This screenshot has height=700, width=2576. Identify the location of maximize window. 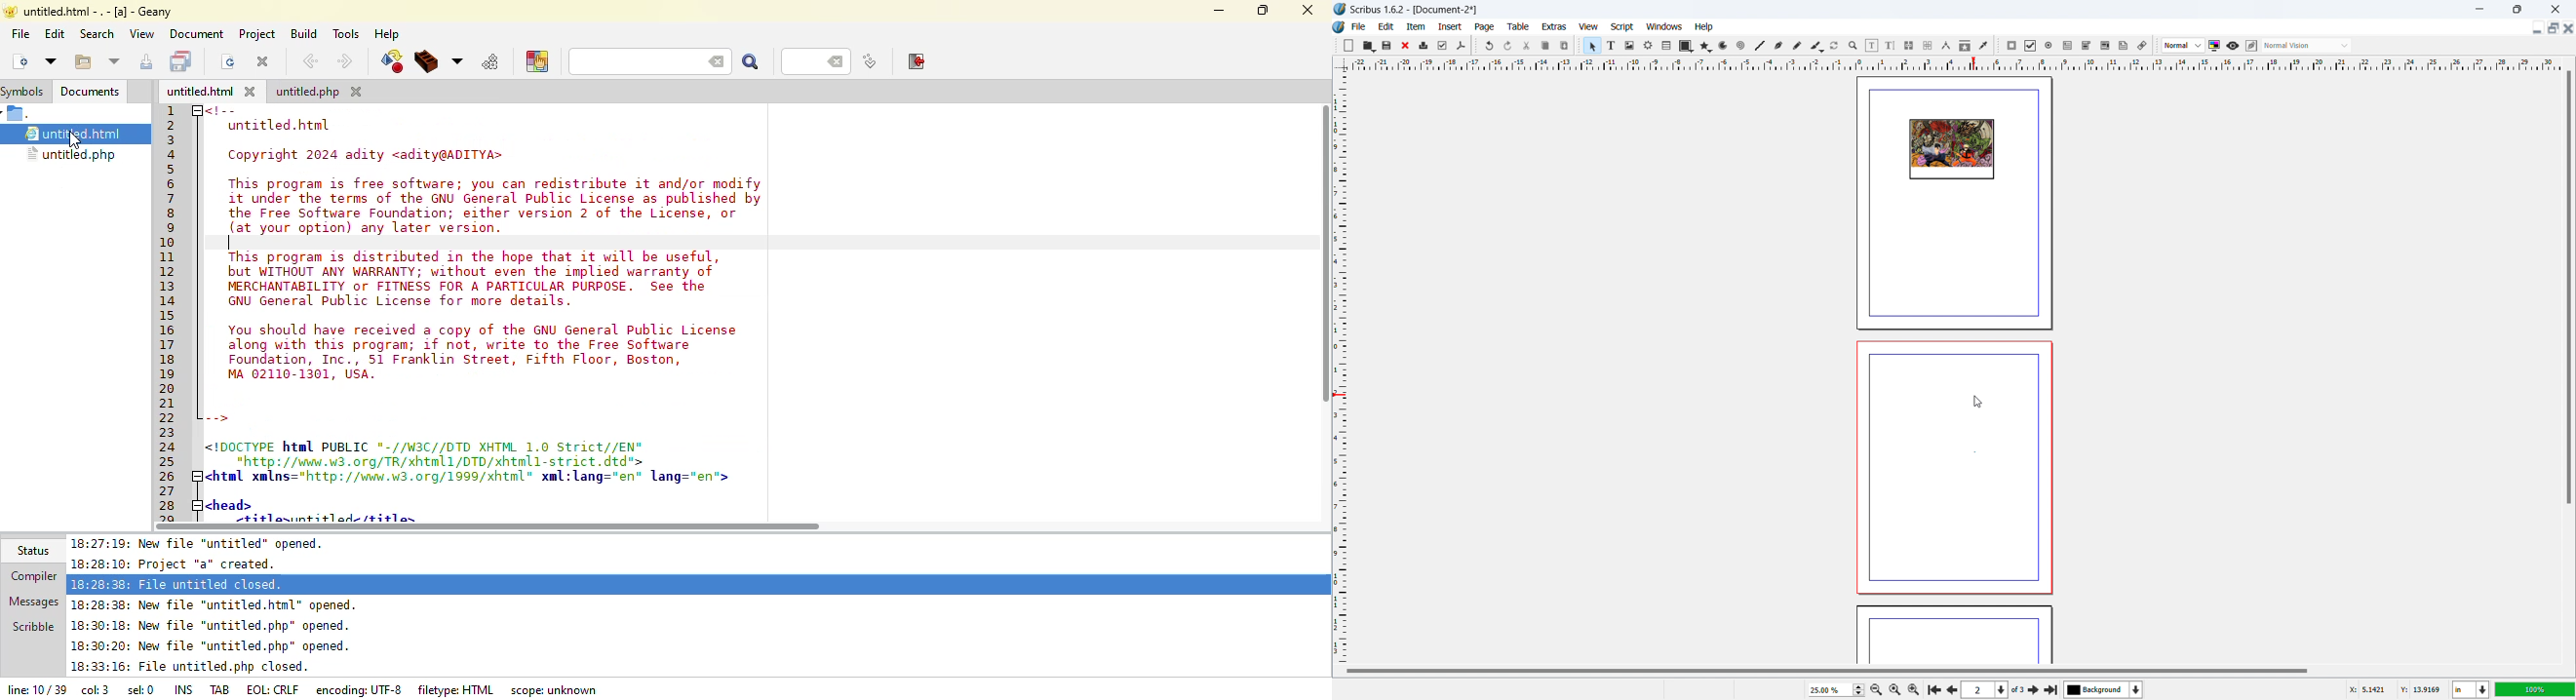
(2516, 9).